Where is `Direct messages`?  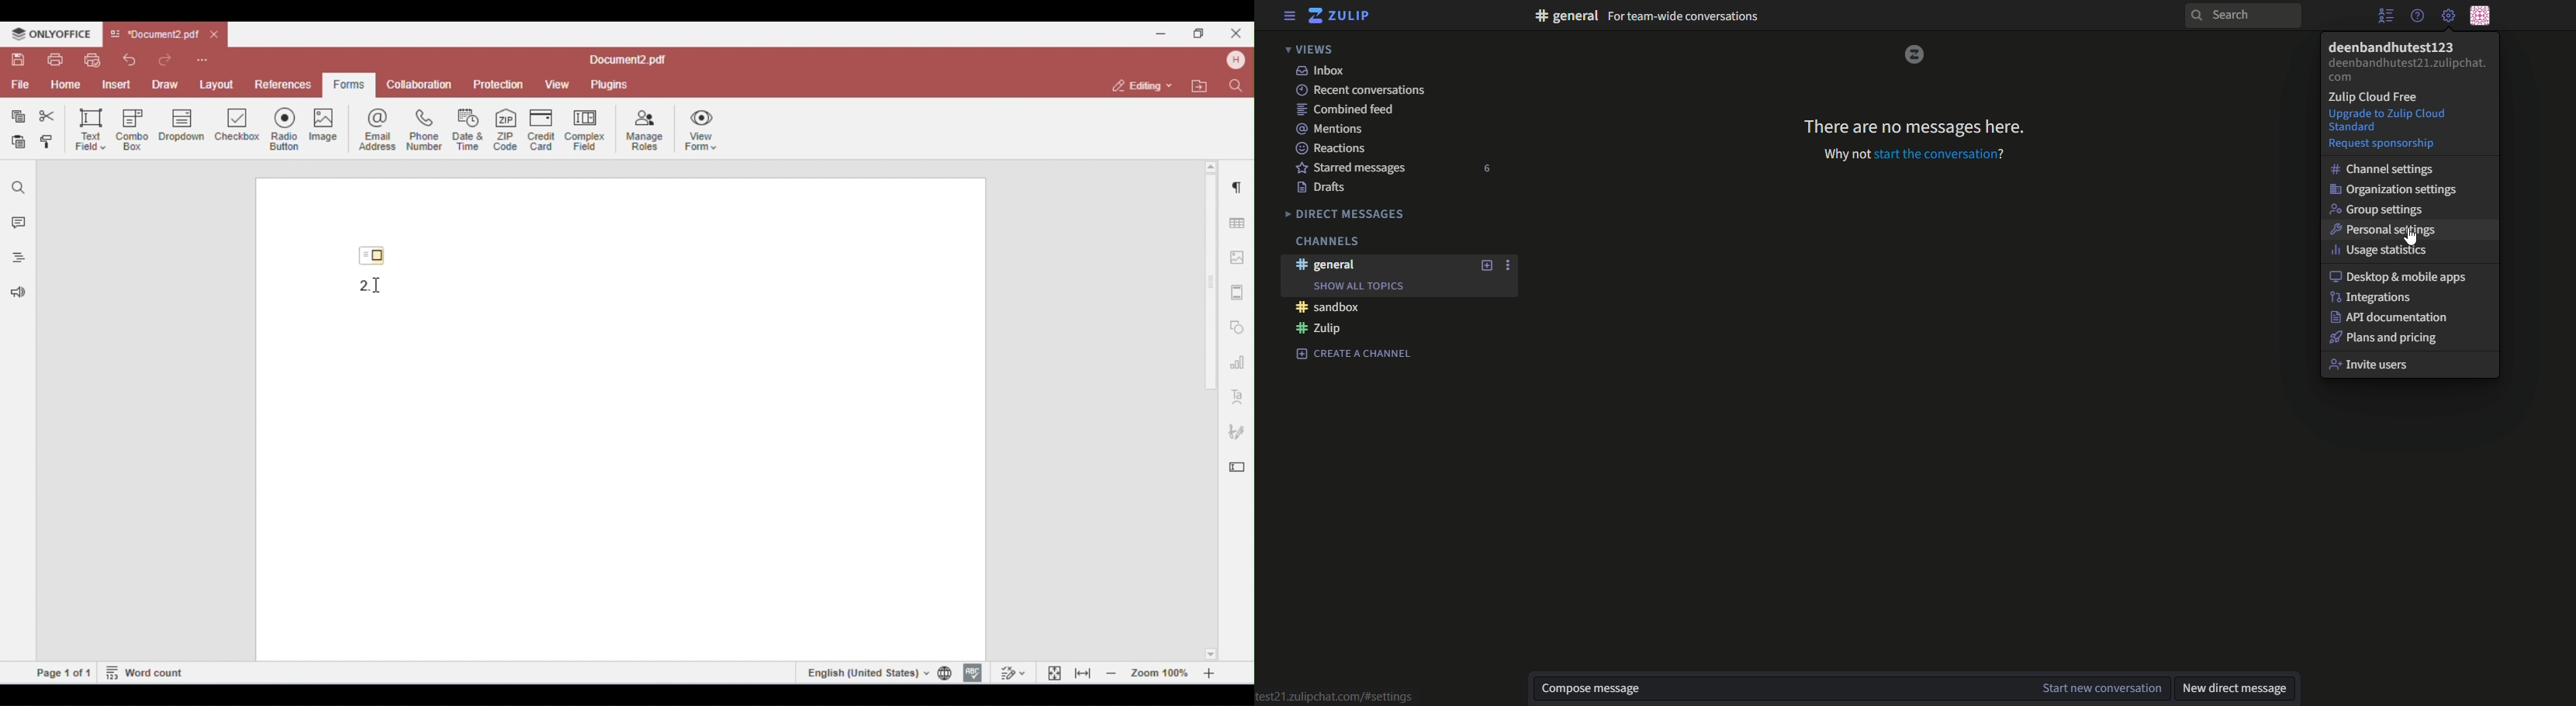
Direct messages is located at coordinates (1347, 214).